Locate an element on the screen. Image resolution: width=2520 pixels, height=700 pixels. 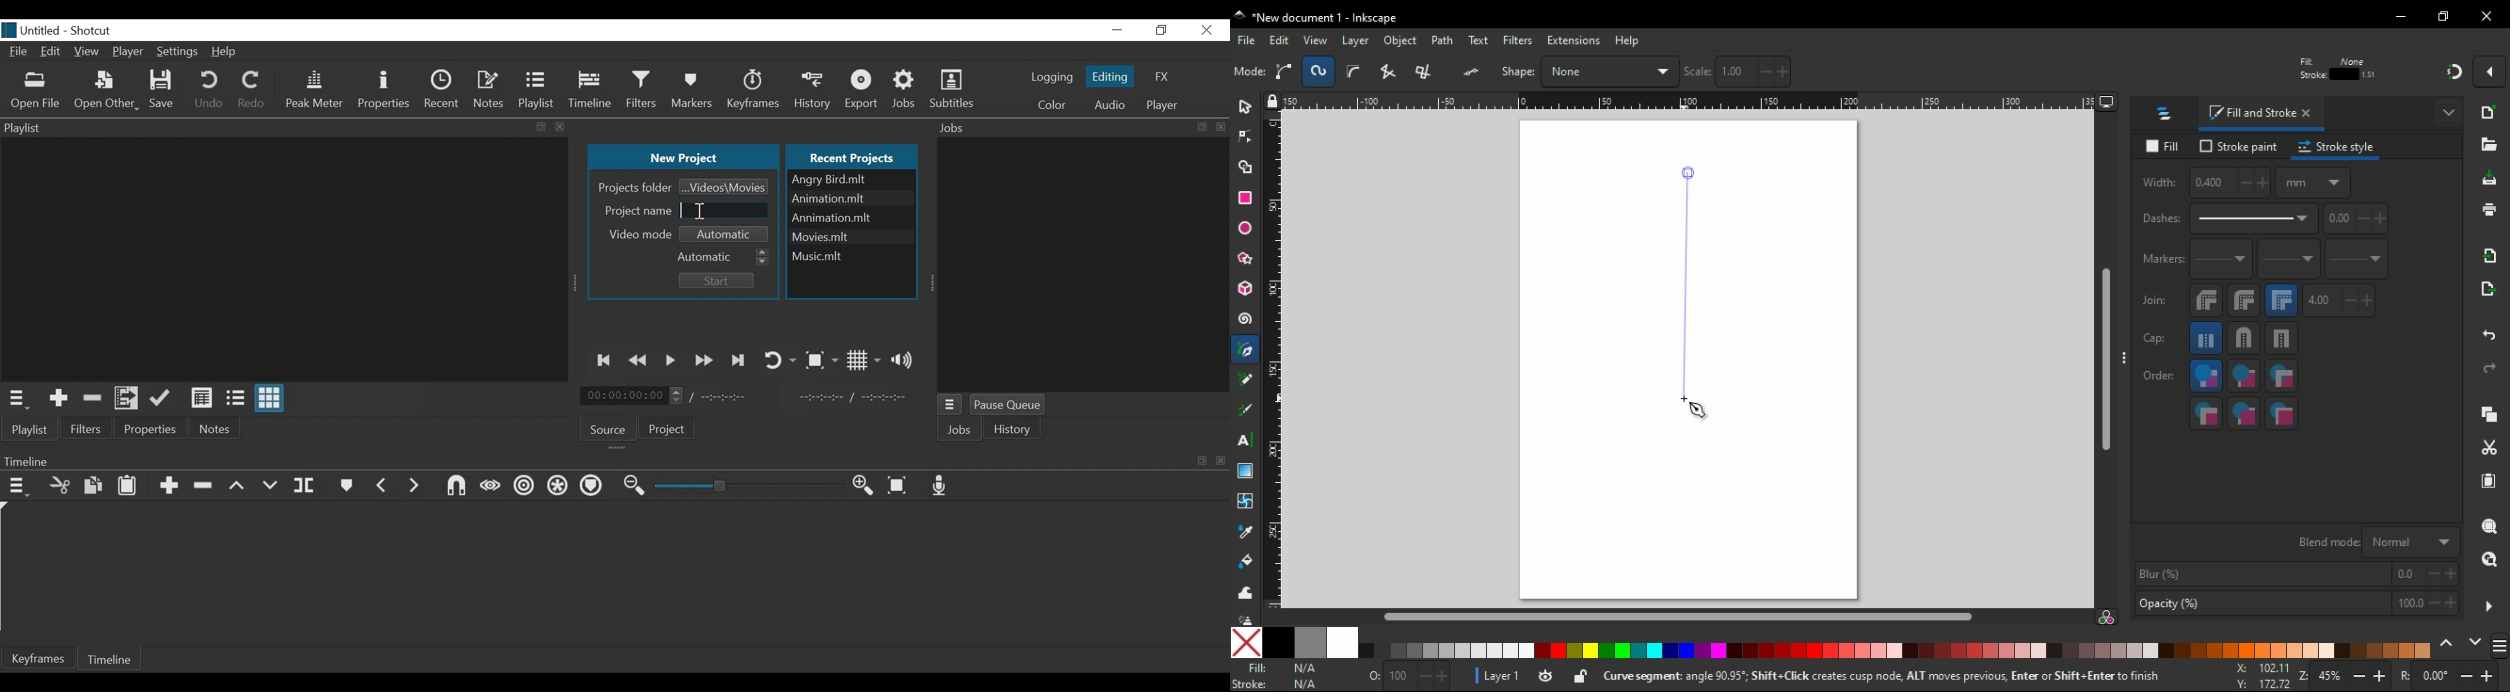
Remove cut is located at coordinates (92, 397).